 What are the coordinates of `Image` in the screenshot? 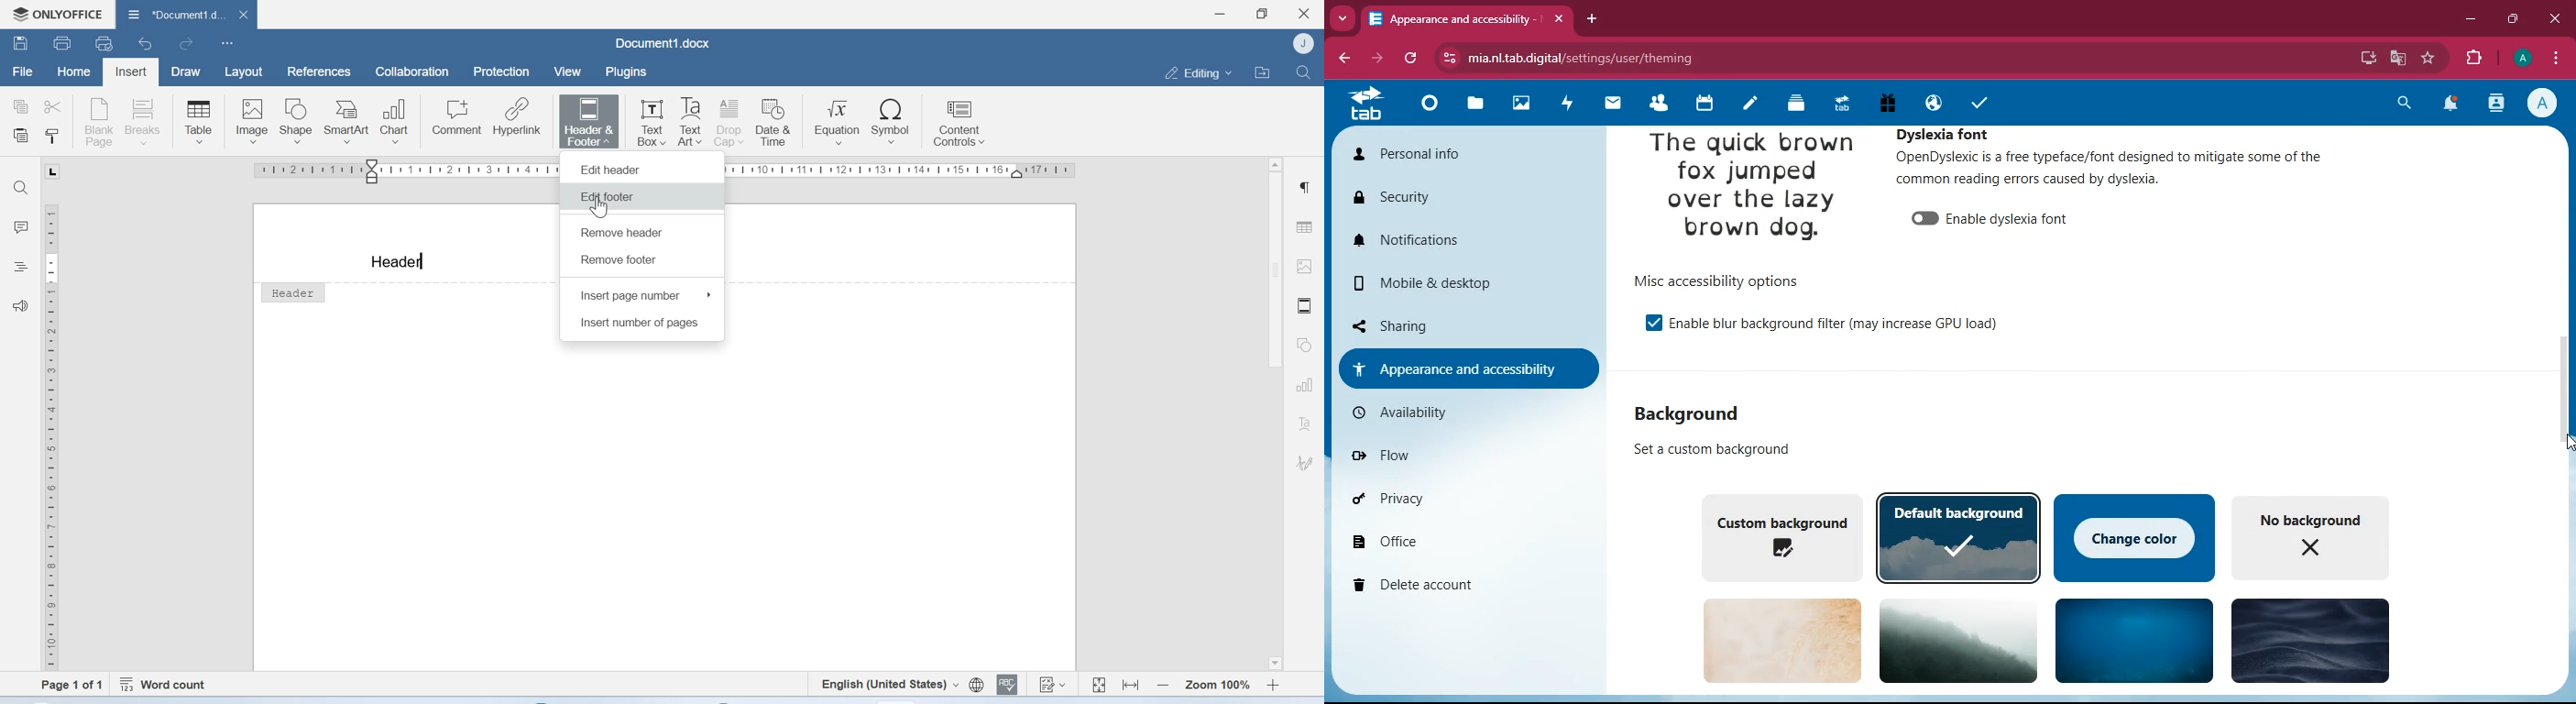 It's located at (252, 120).